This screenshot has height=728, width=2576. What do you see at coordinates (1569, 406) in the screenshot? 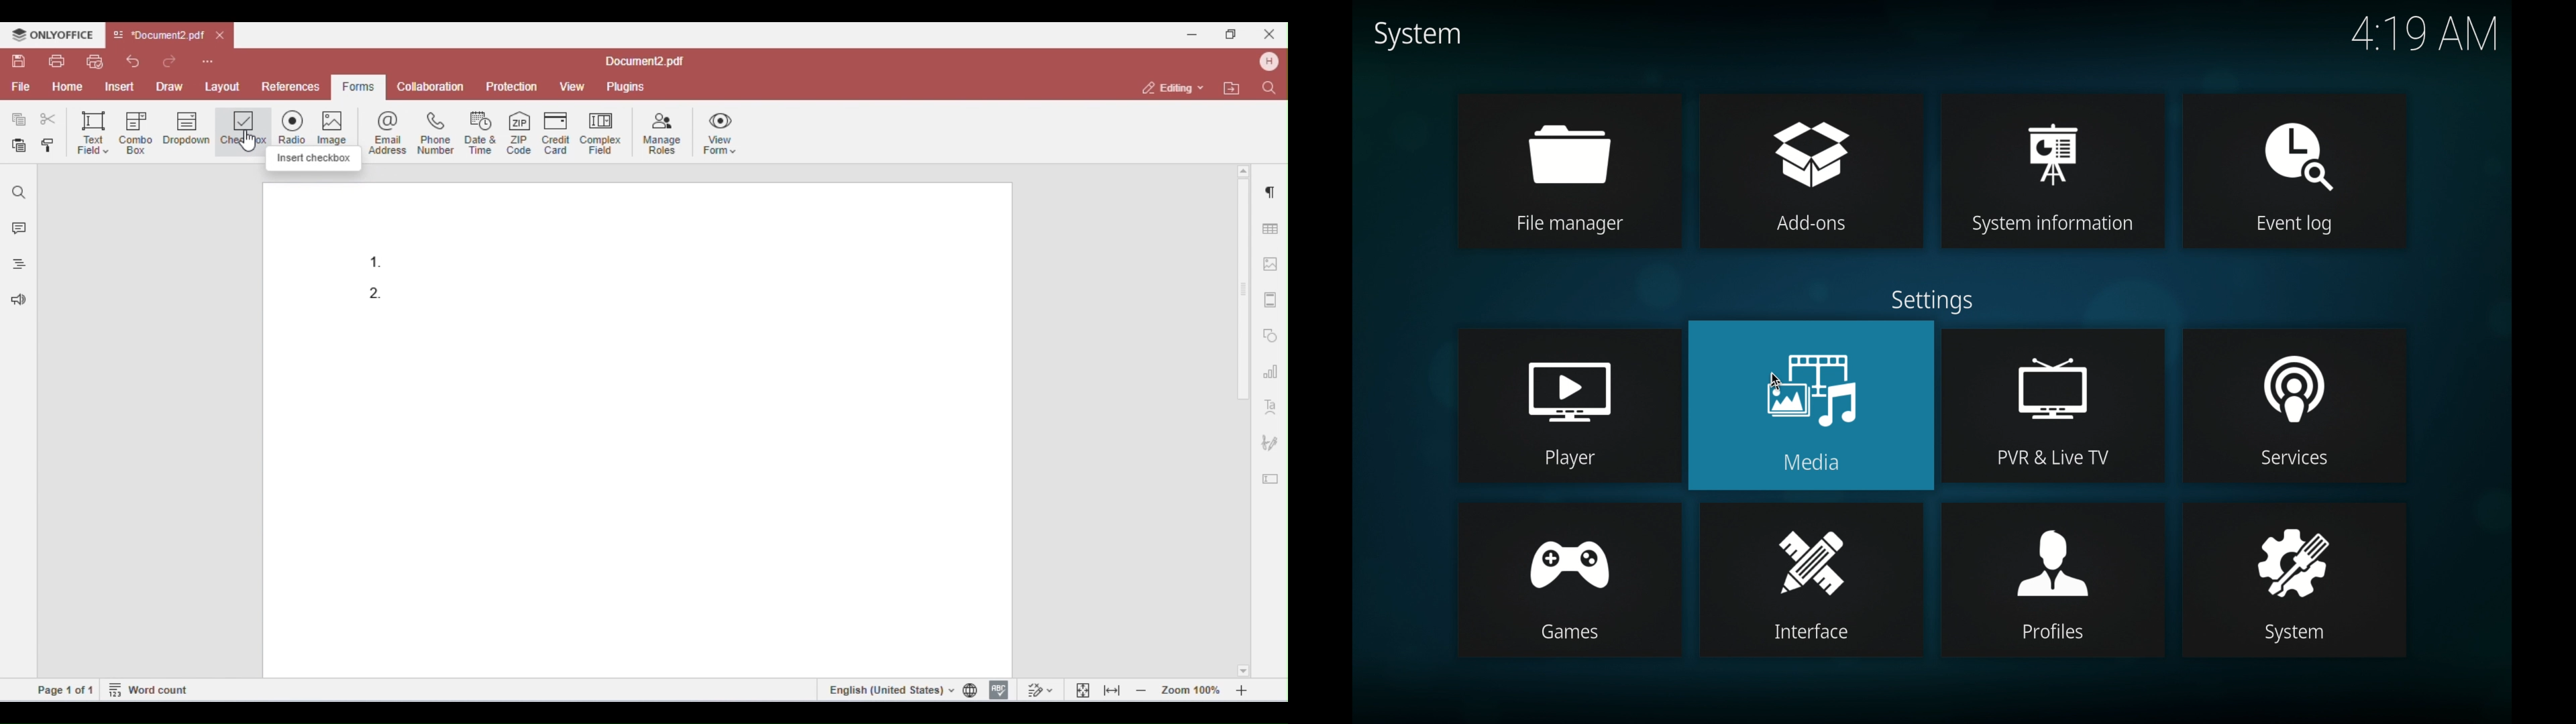
I see `player` at bounding box center [1569, 406].